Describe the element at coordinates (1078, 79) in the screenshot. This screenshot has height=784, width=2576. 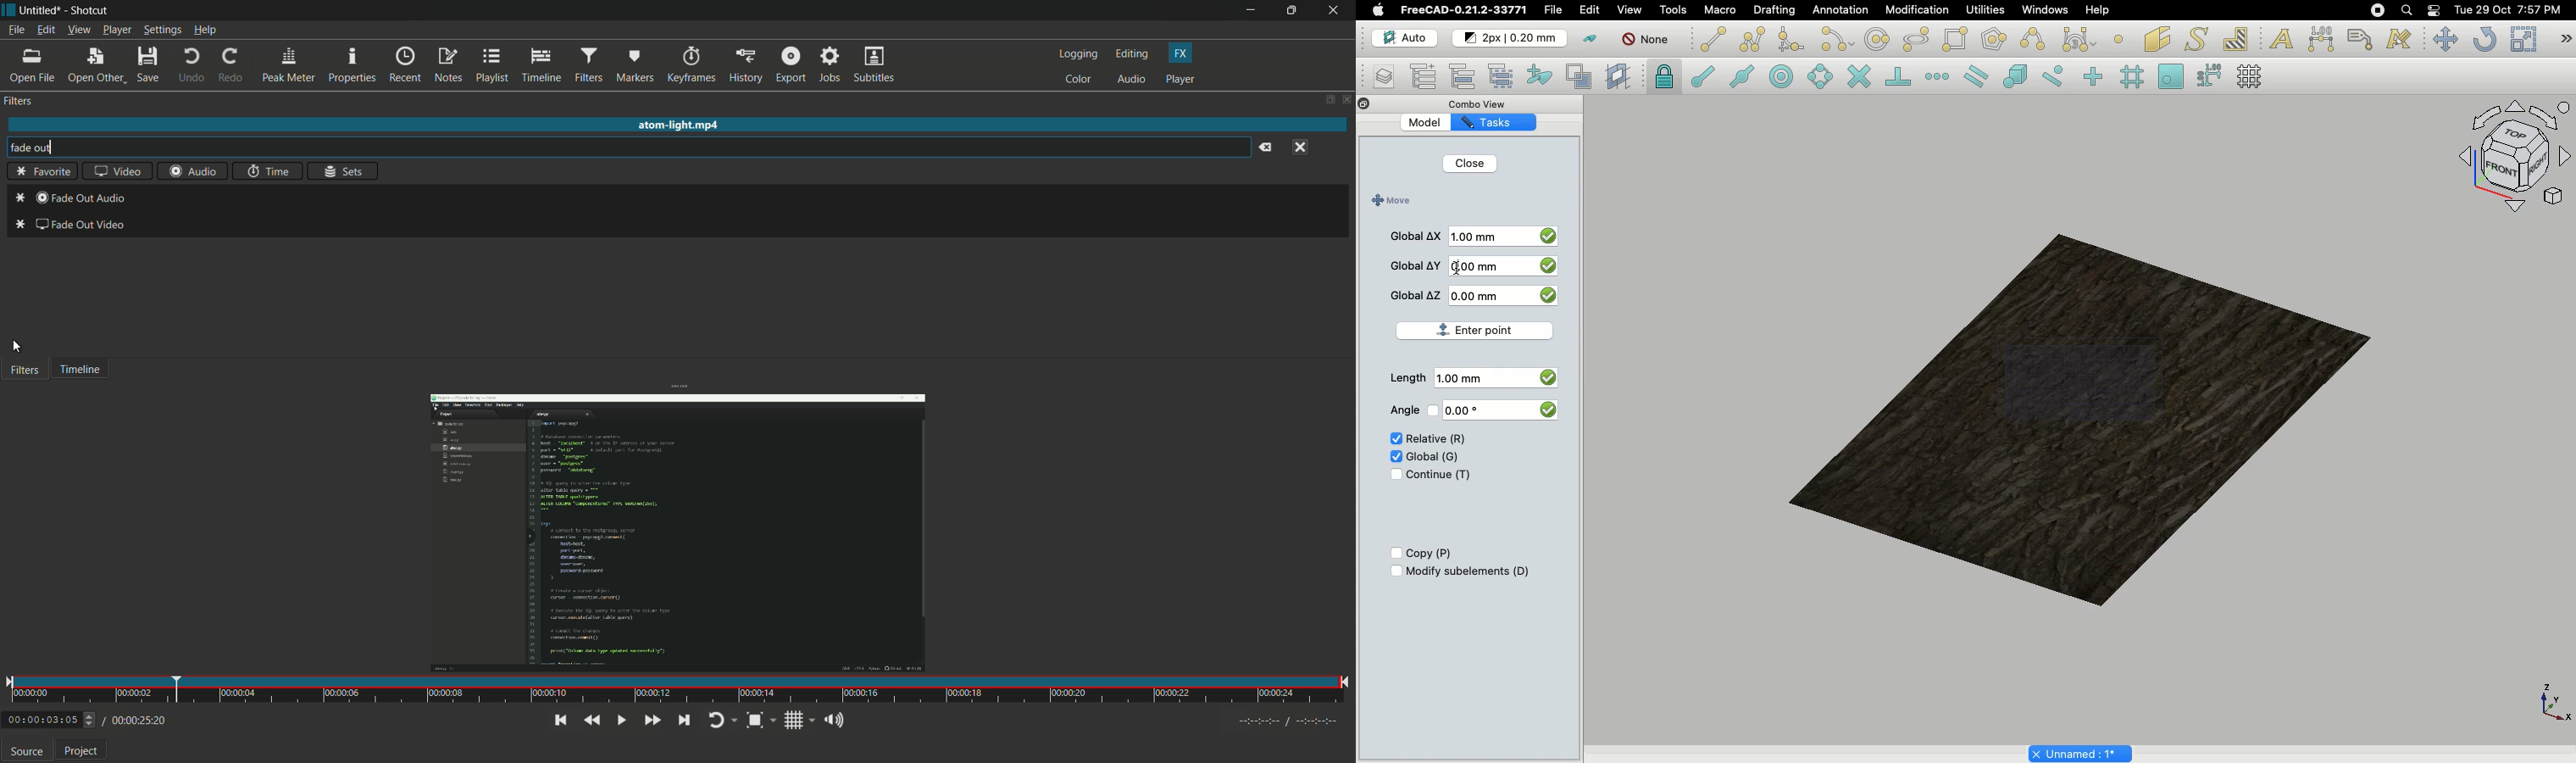
I see `color` at that location.